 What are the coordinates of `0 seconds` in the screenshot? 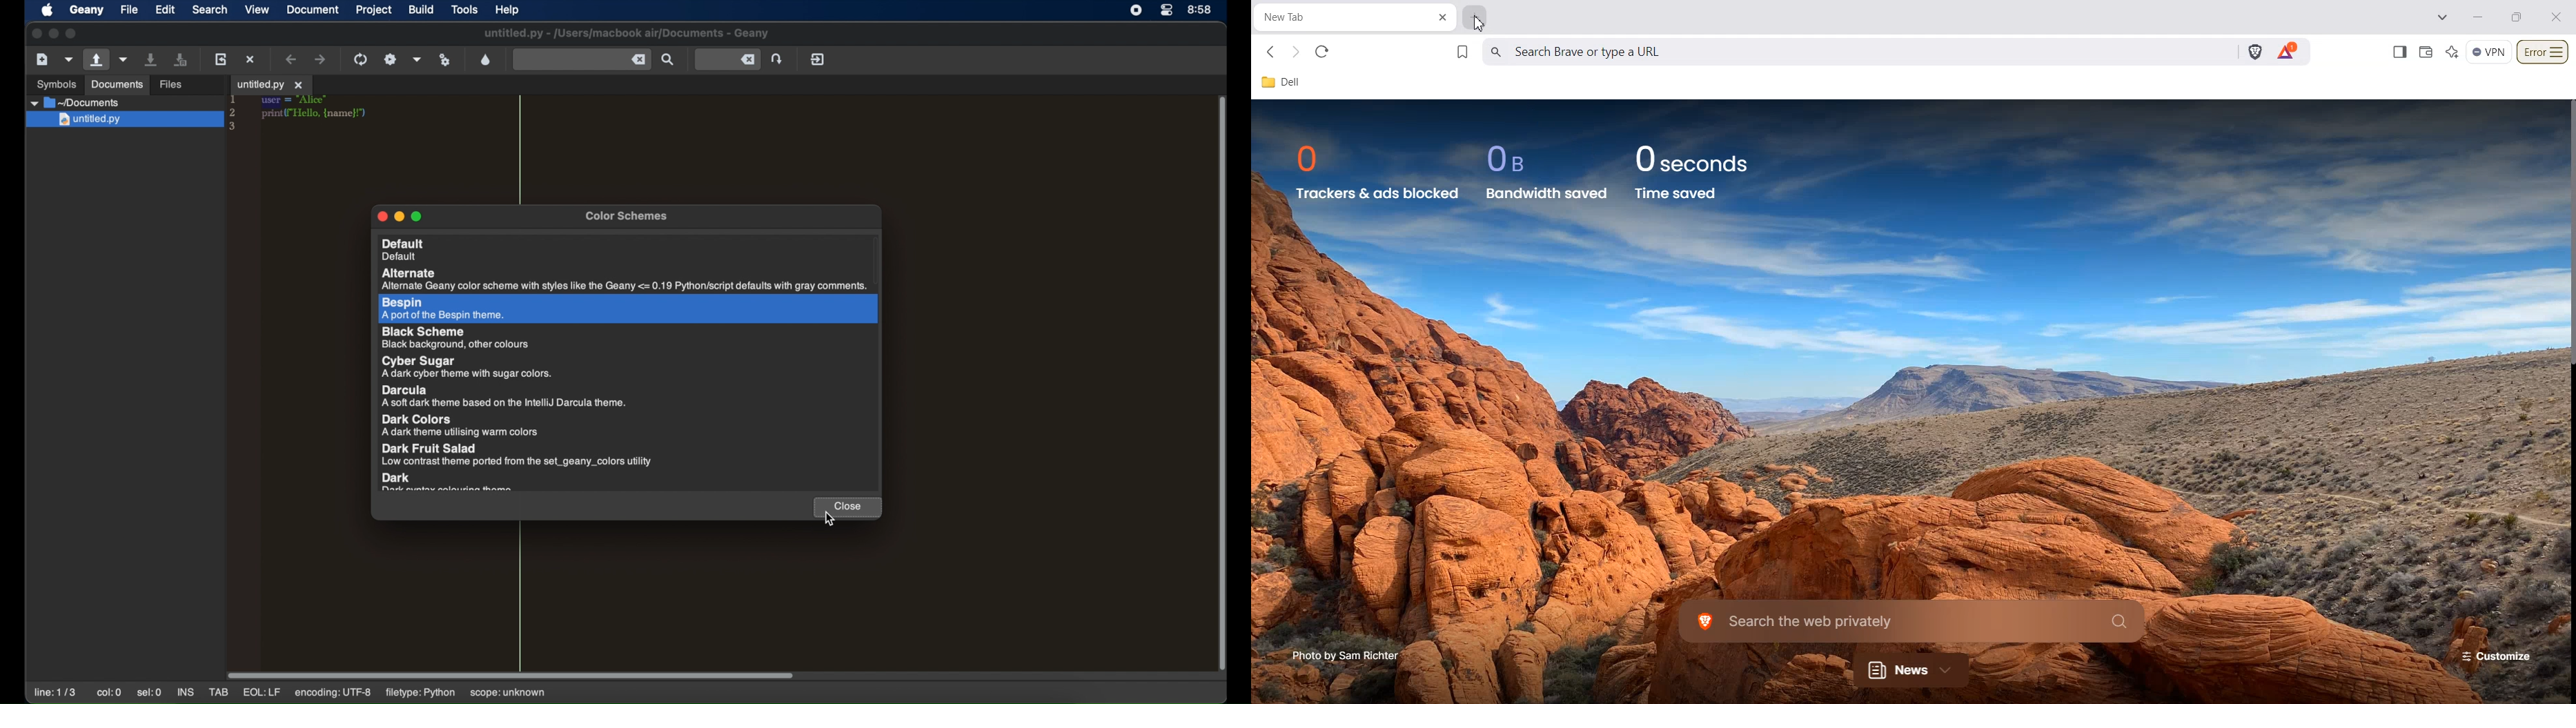 It's located at (1701, 157).